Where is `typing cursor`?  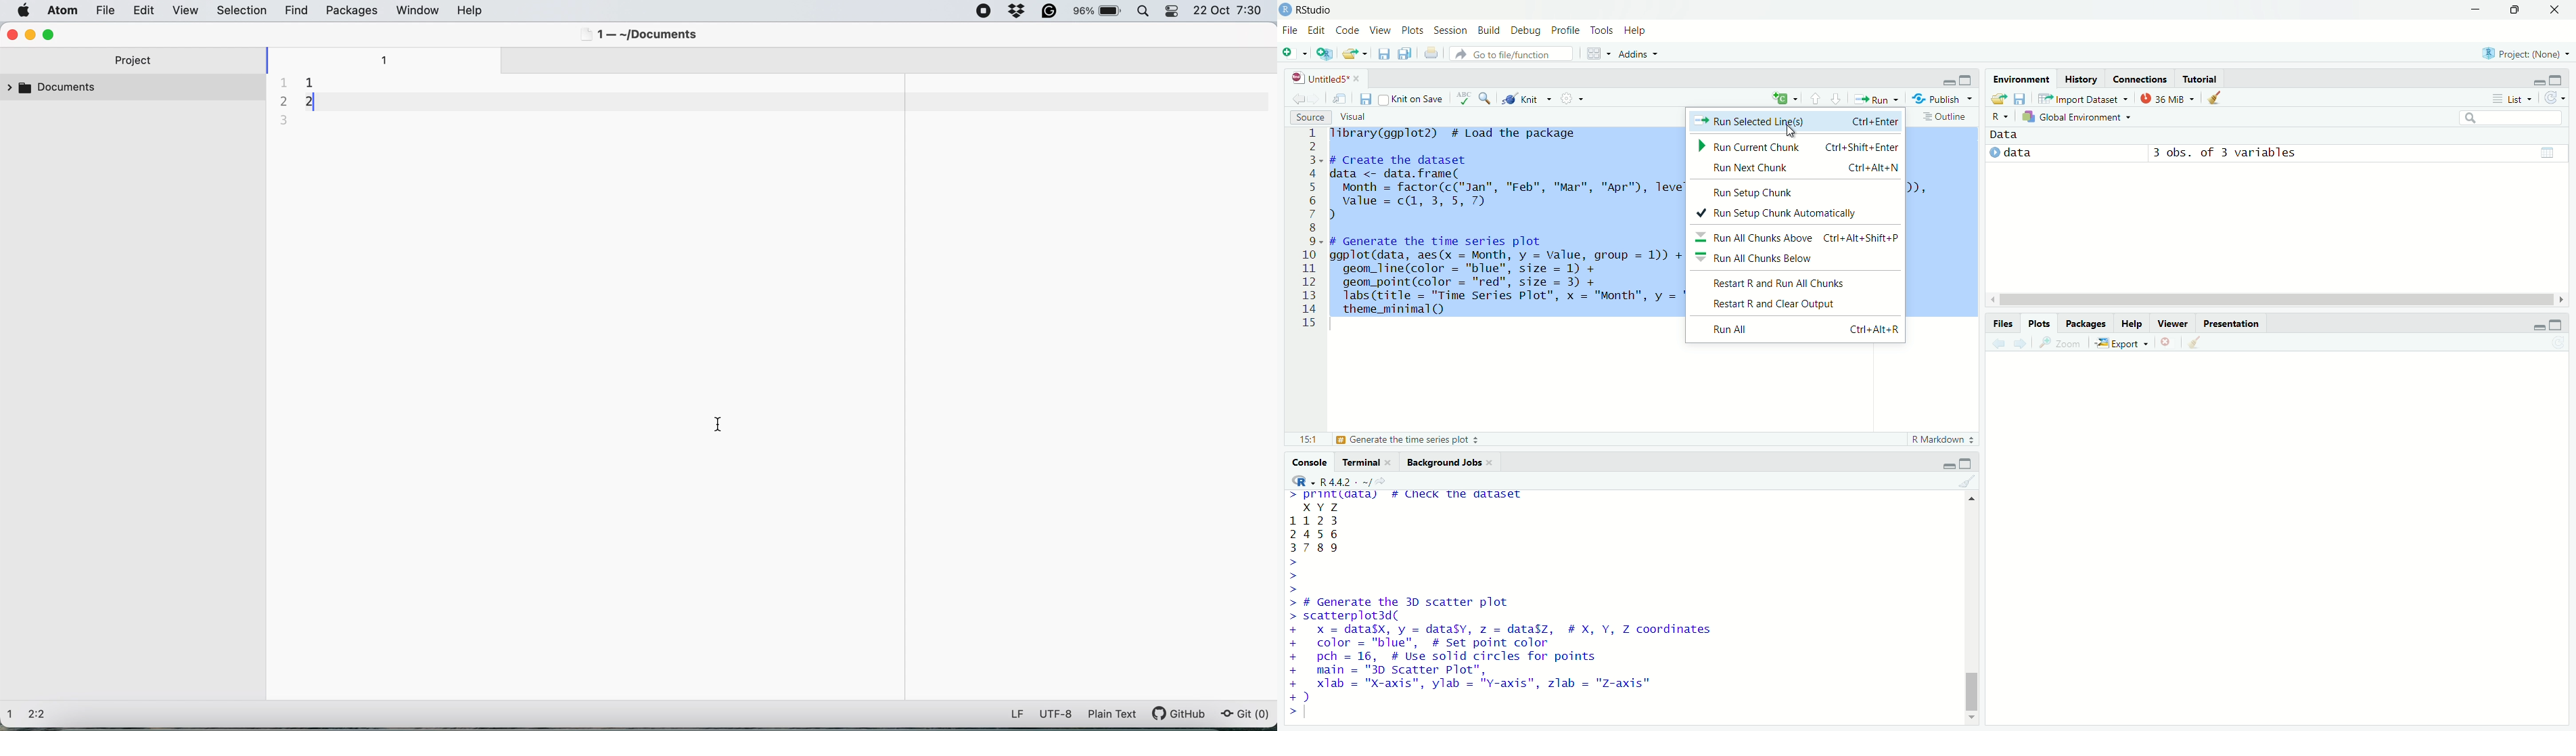 typing cursor is located at coordinates (1339, 326).